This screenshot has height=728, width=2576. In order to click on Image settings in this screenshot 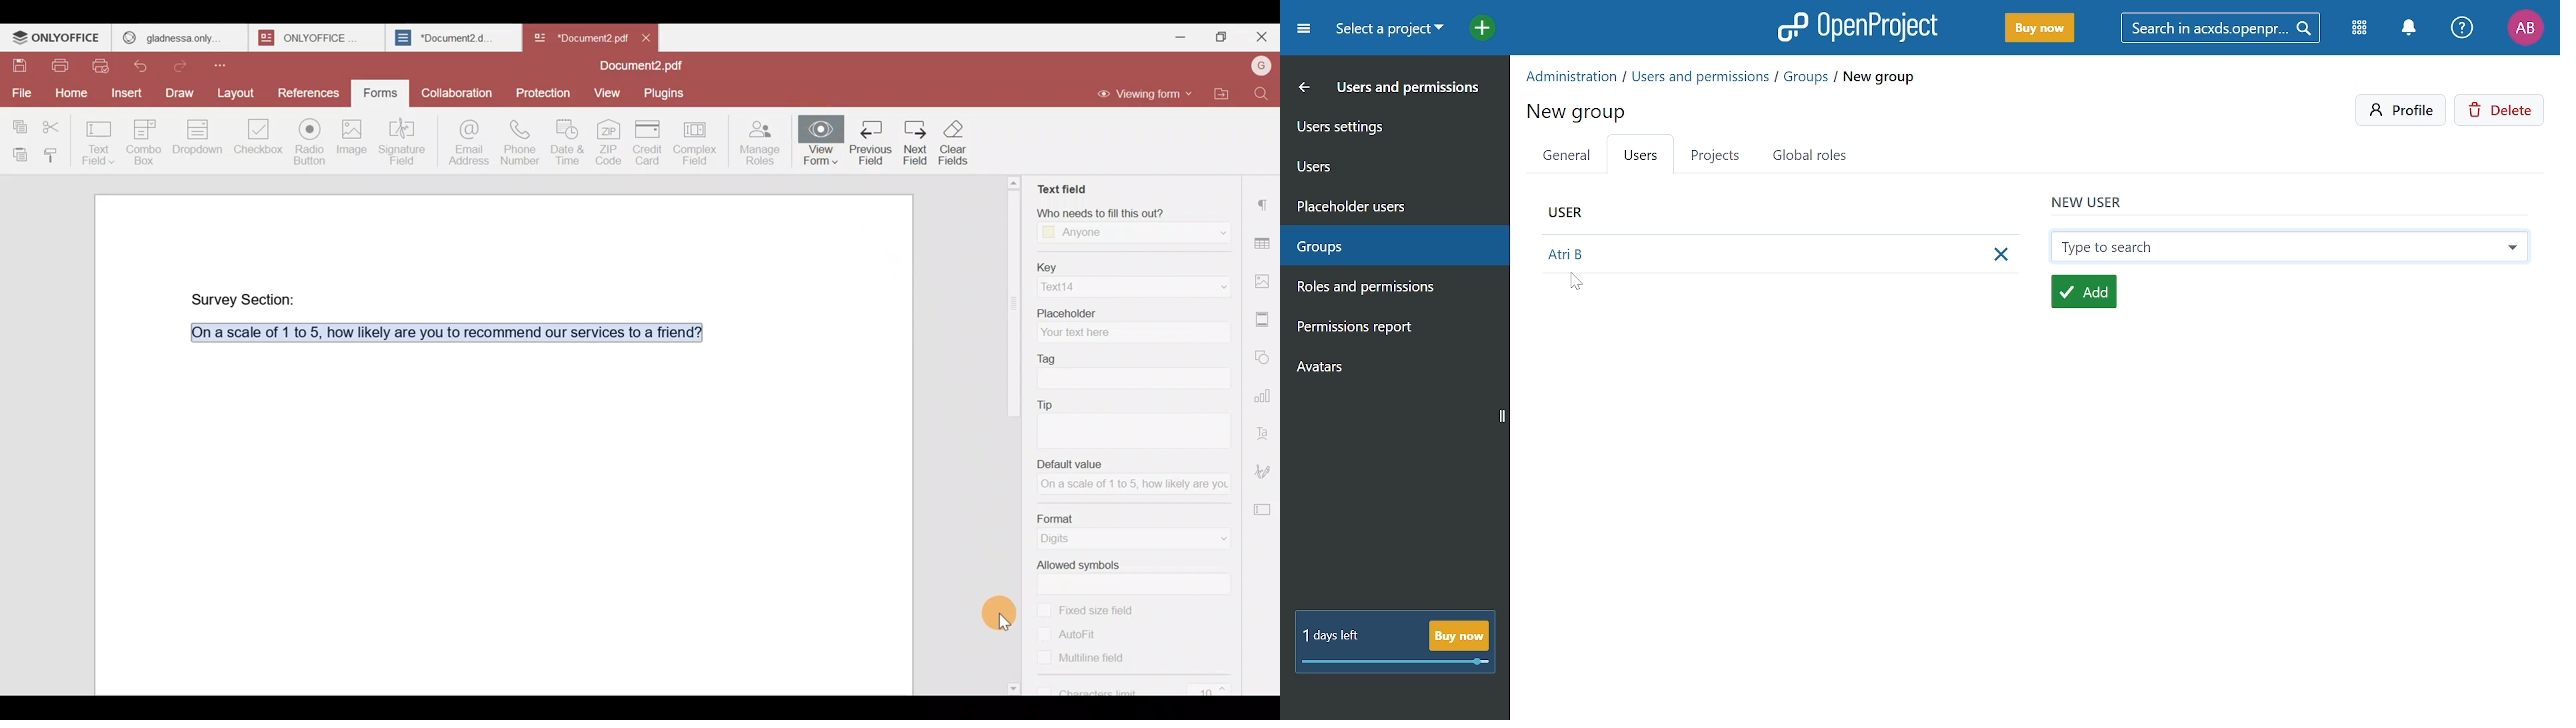, I will do `click(1264, 277)`.